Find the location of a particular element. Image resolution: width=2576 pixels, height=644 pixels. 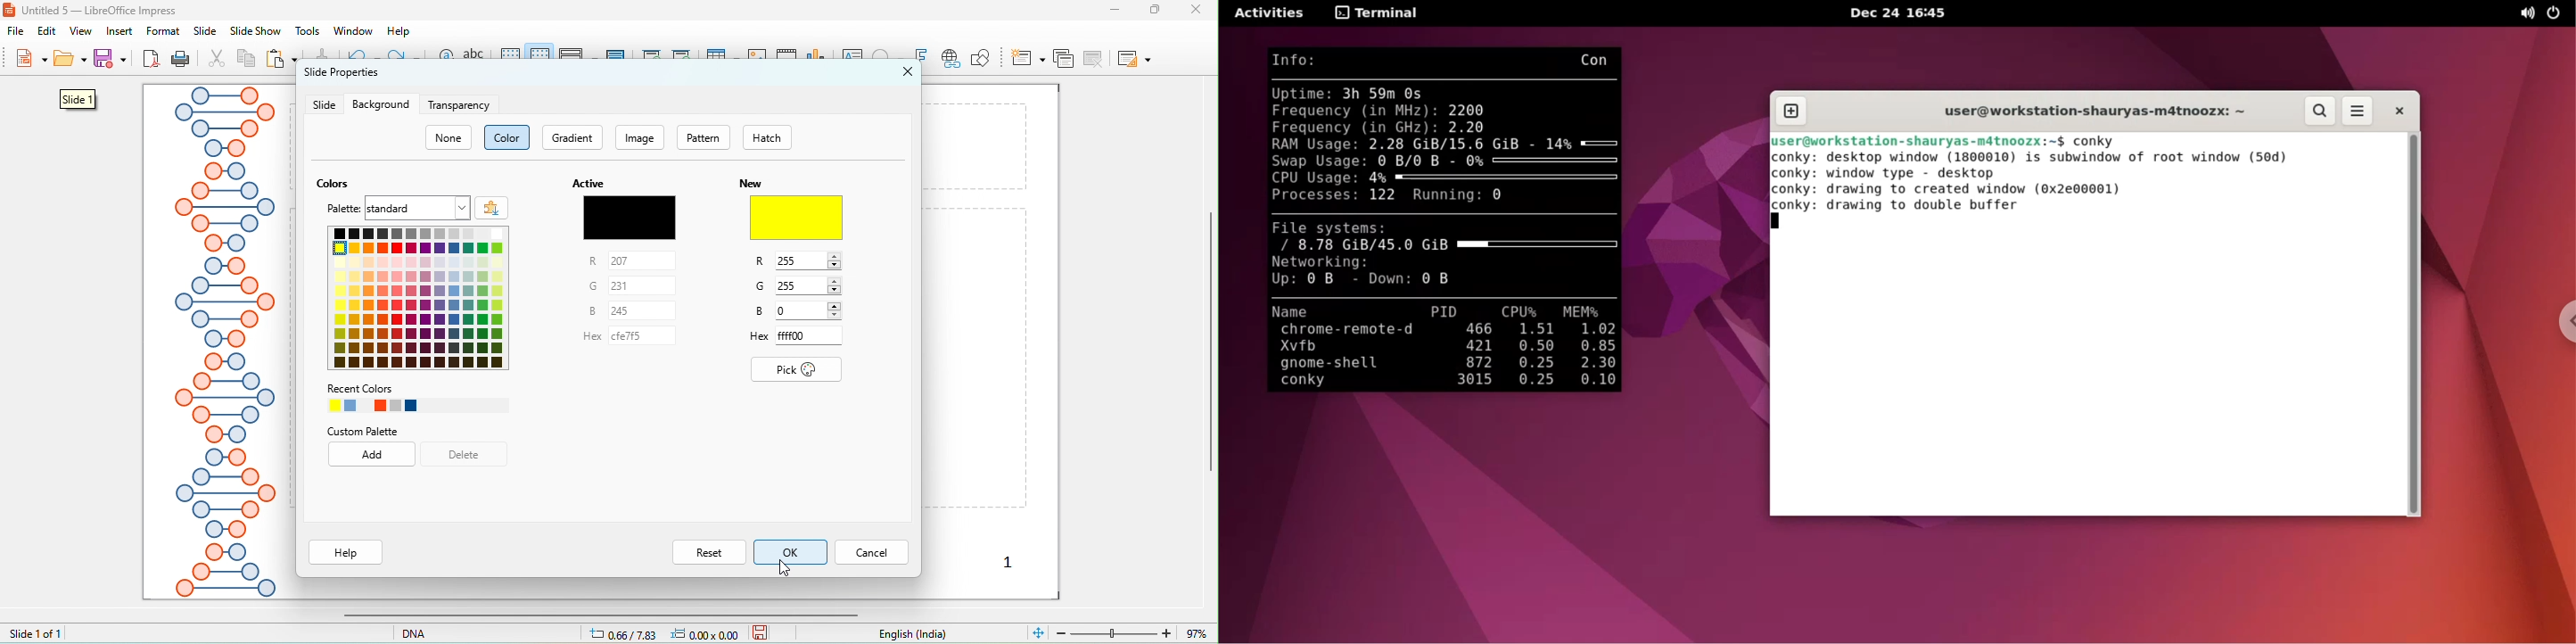

undo is located at coordinates (363, 56).